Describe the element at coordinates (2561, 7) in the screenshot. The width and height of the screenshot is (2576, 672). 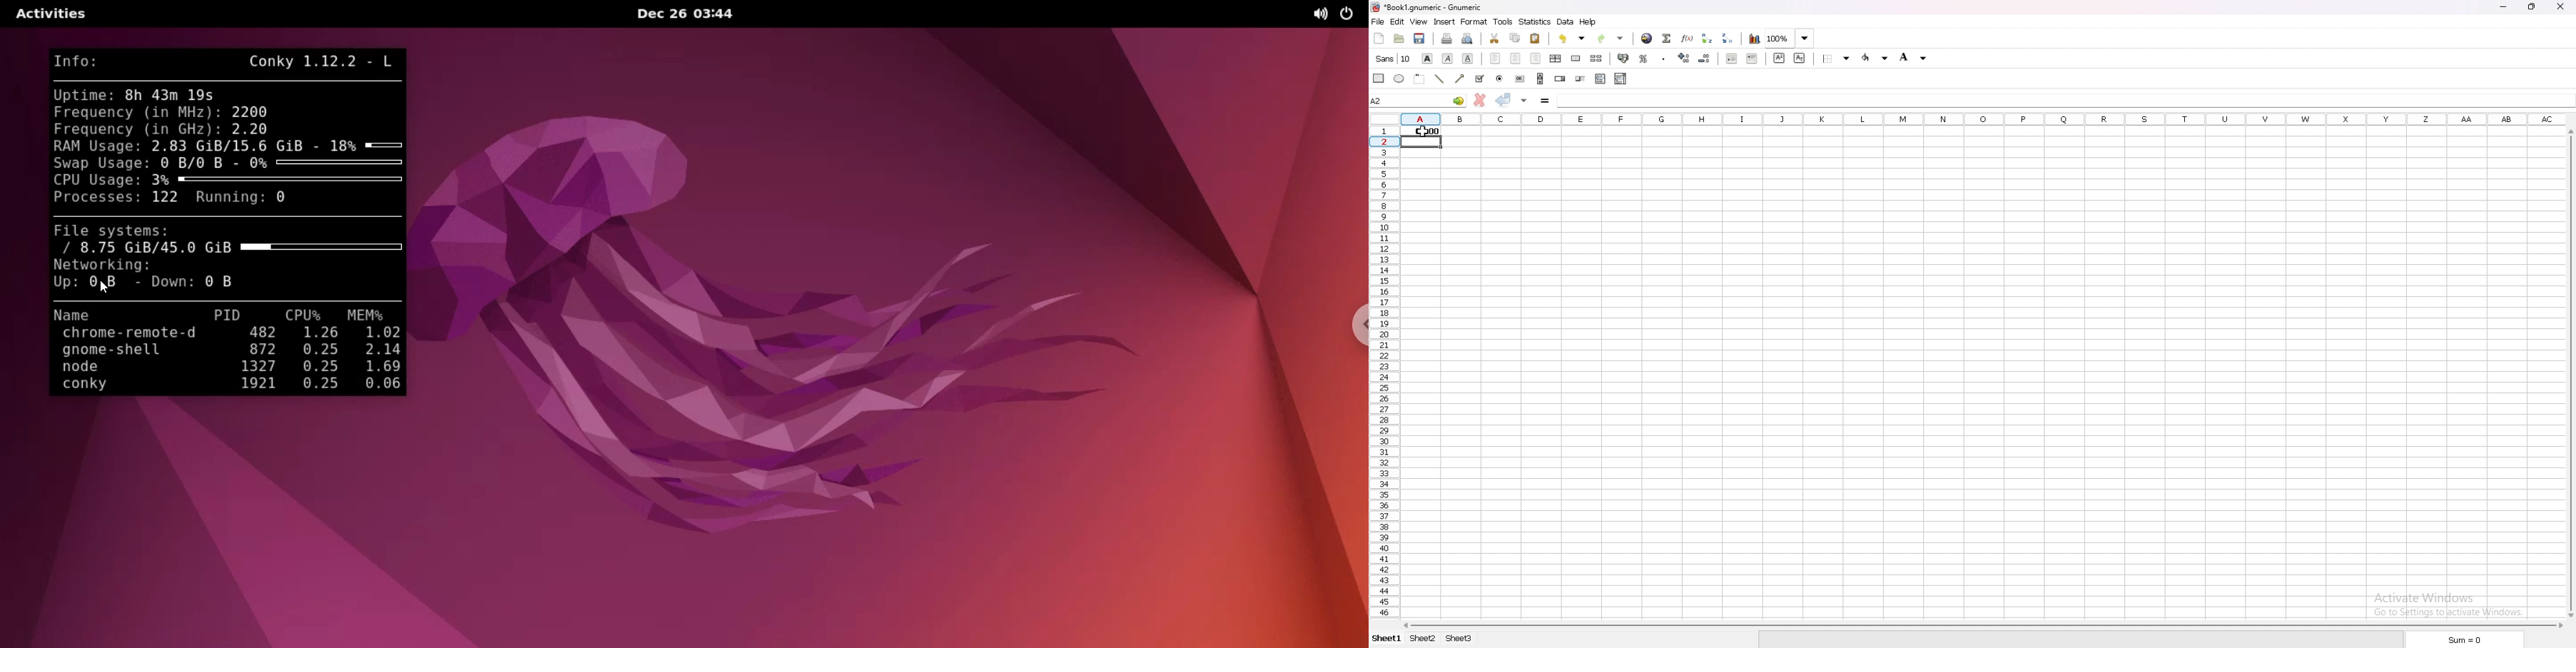
I see `close` at that location.